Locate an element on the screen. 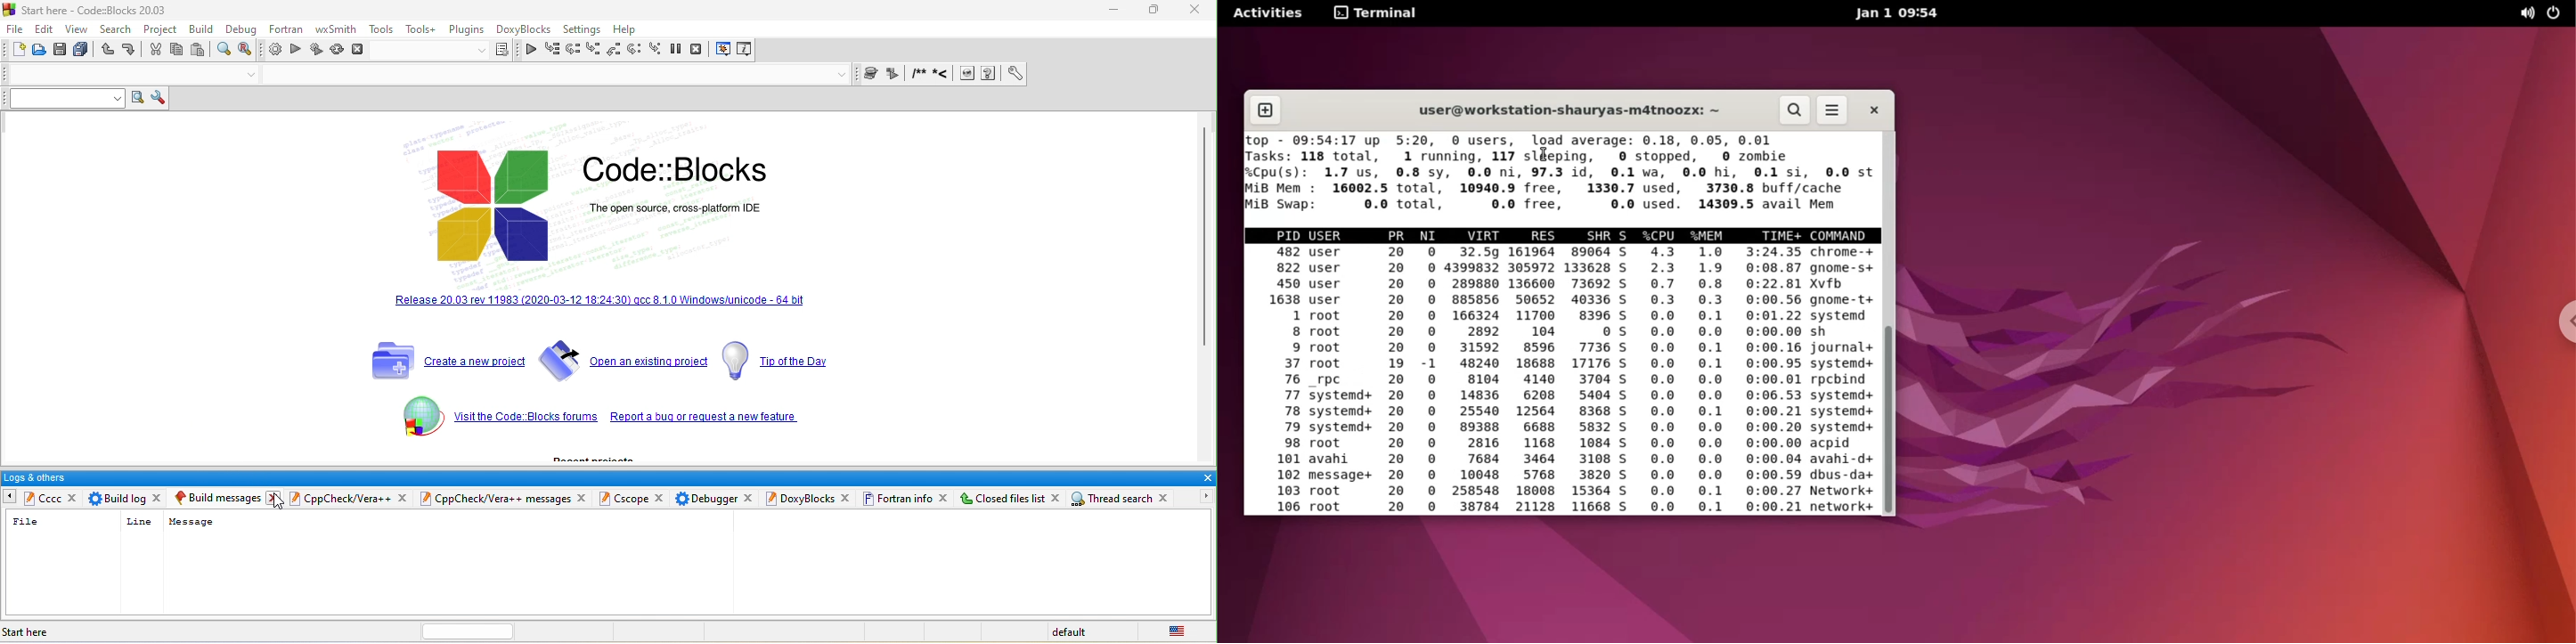 Image resolution: width=2576 pixels, height=644 pixels. wxsmith is located at coordinates (337, 30).